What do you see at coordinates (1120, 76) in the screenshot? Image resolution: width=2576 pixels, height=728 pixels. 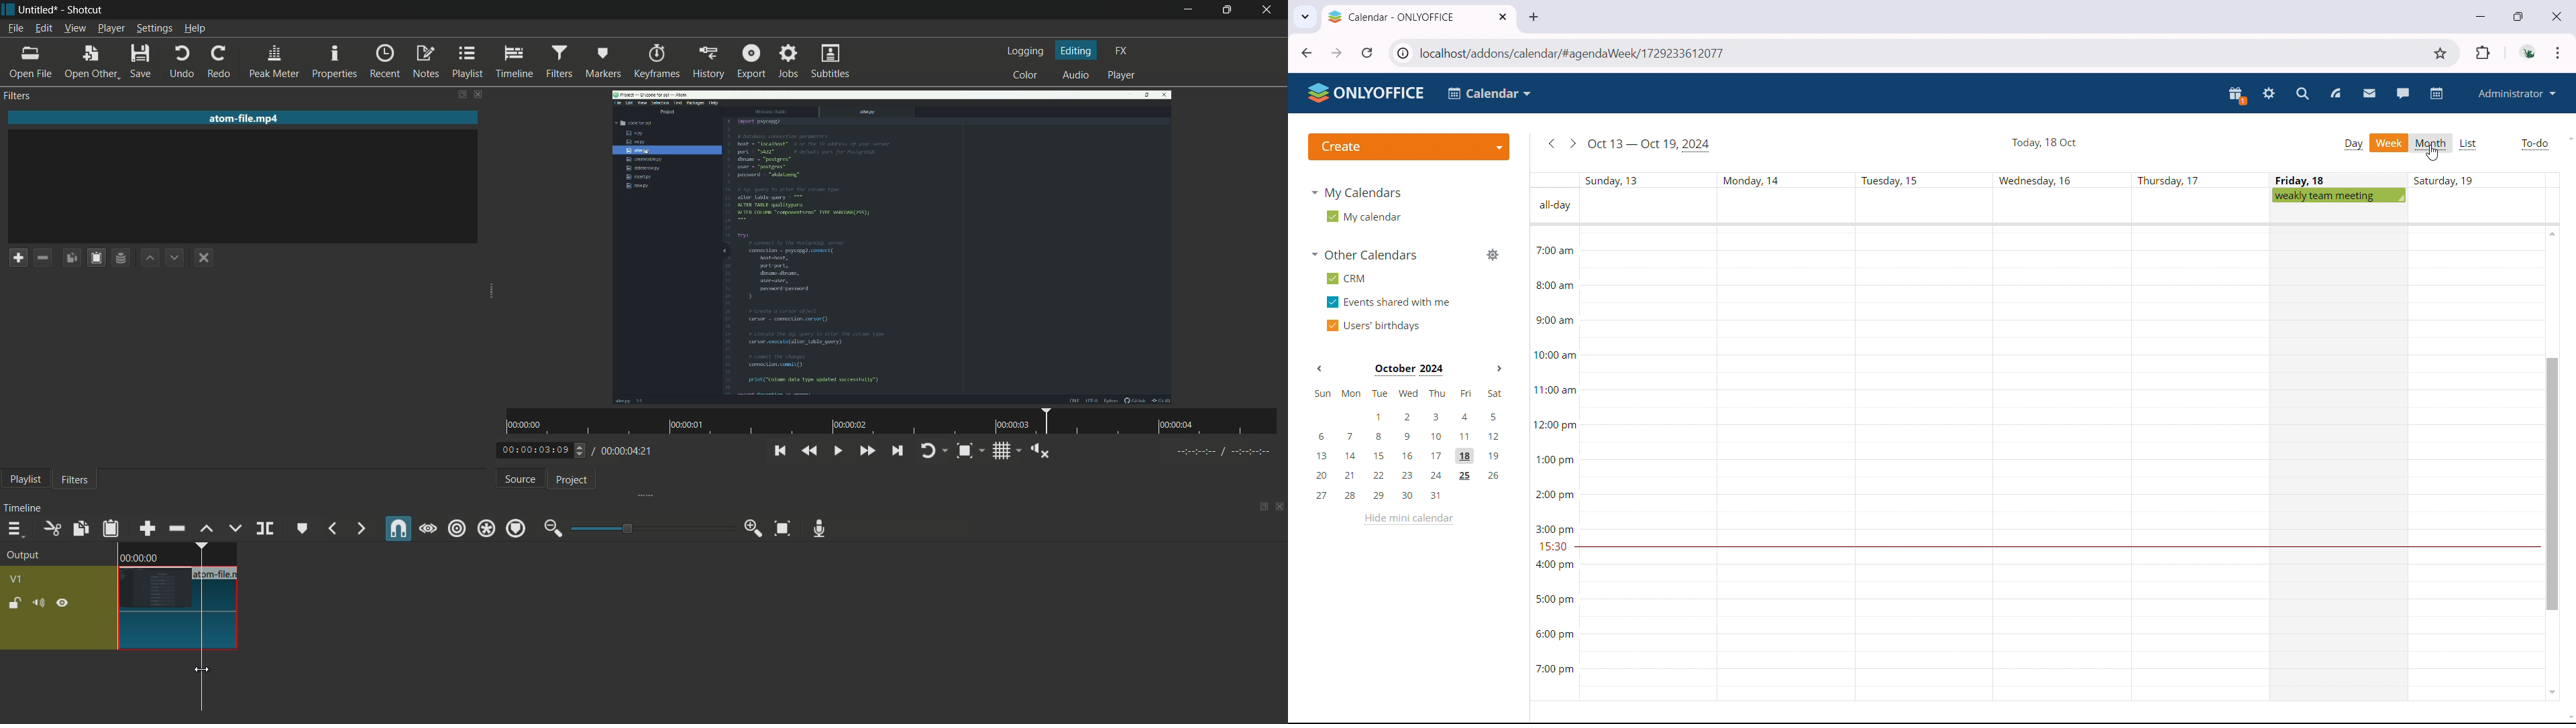 I see `player` at bounding box center [1120, 76].